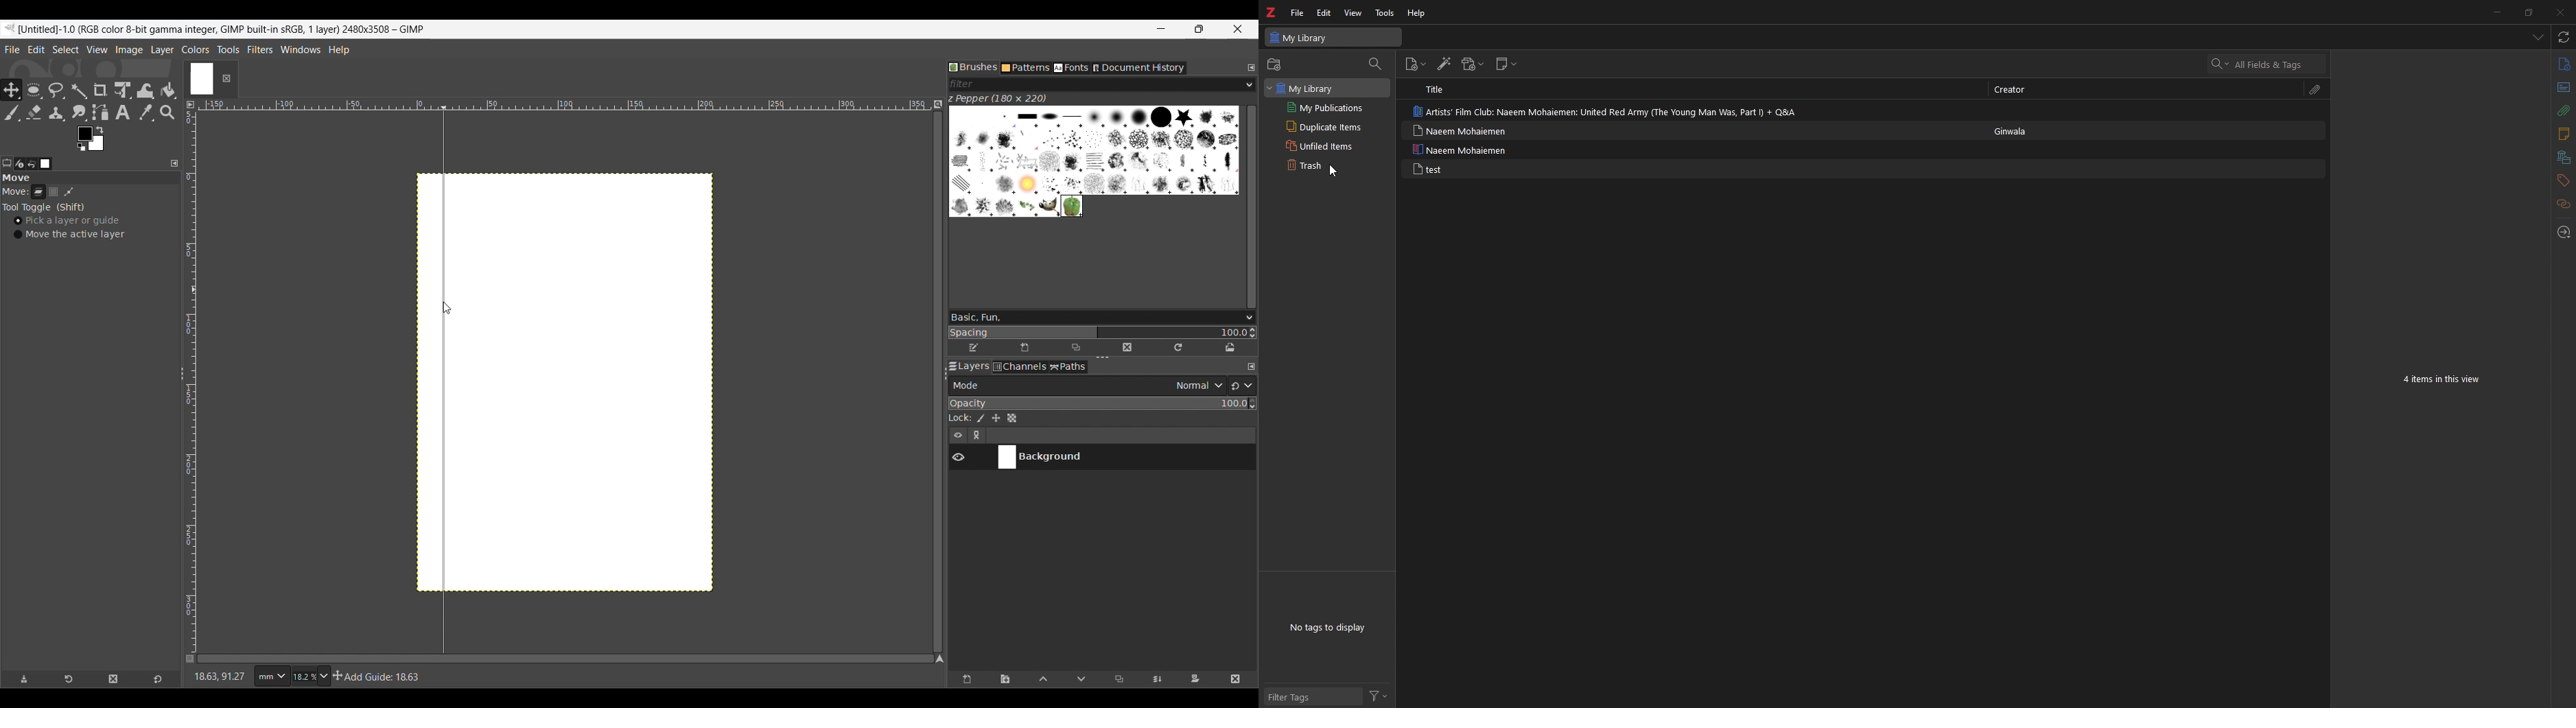  Describe the element at coordinates (2563, 205) in the screenshot. I see `related` at that location.